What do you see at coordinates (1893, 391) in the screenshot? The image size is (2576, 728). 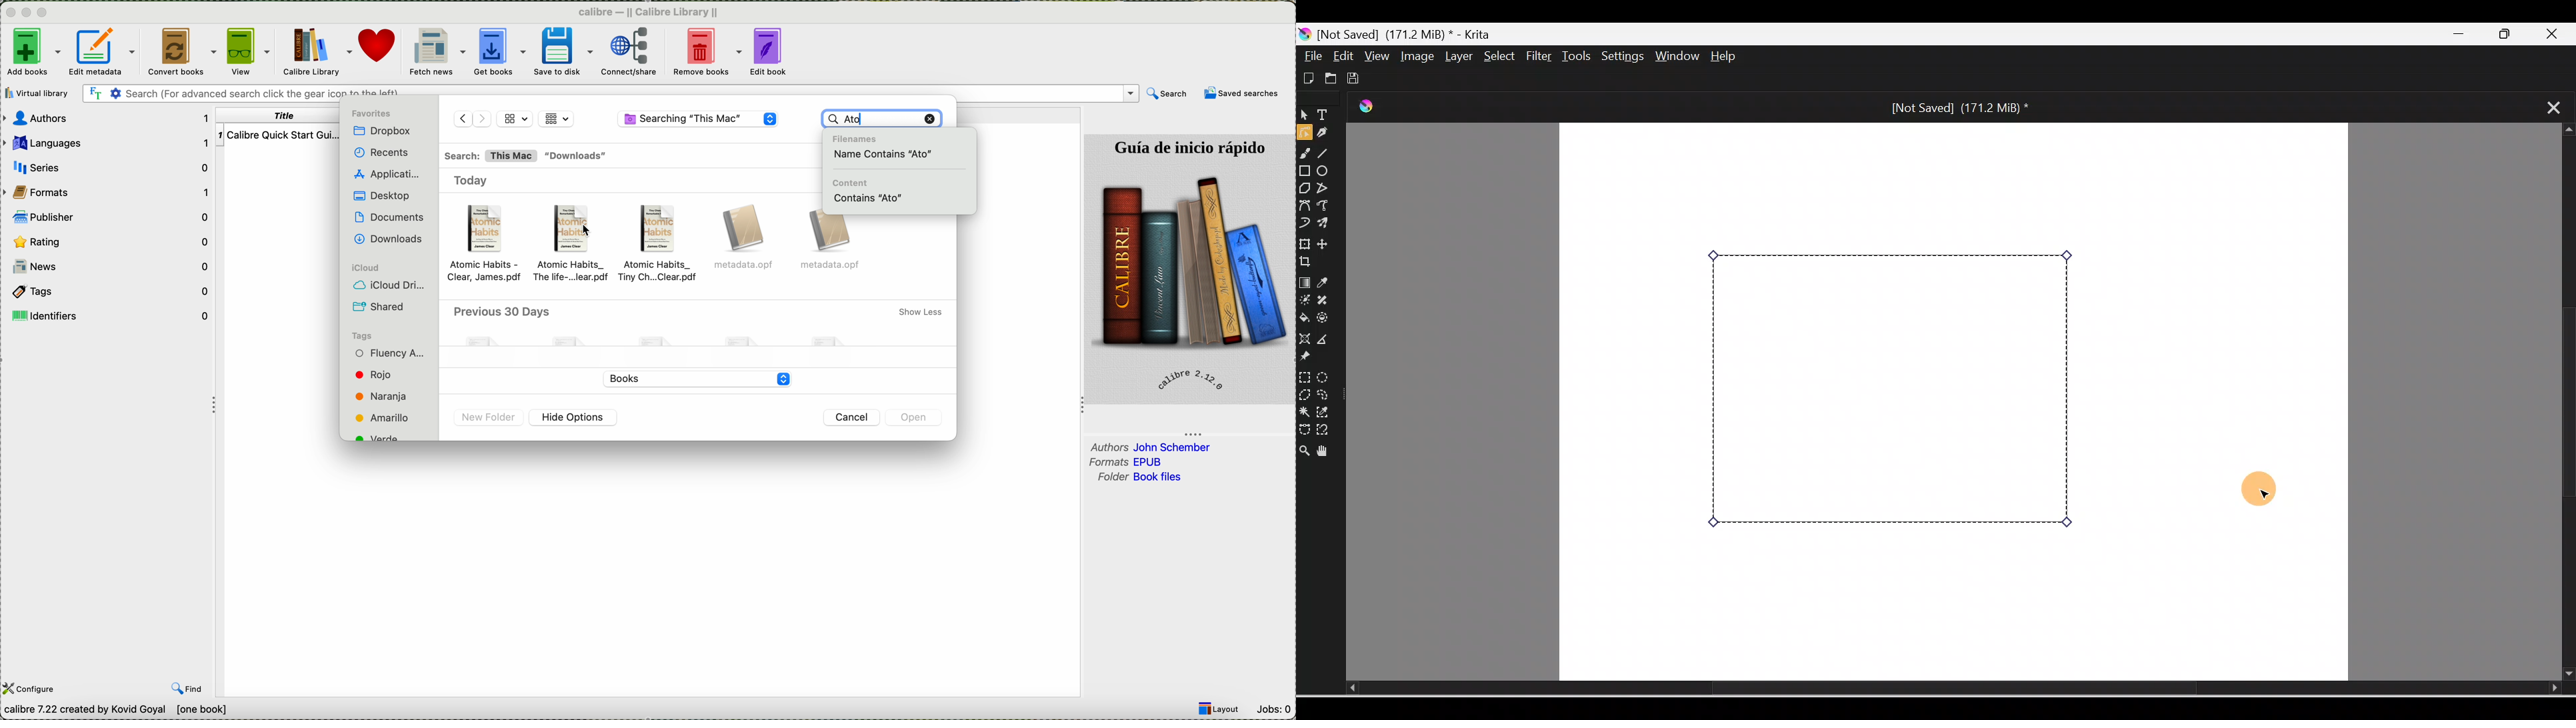 I see `Rectangle on Canvas` at bounding box center [1893, 391].